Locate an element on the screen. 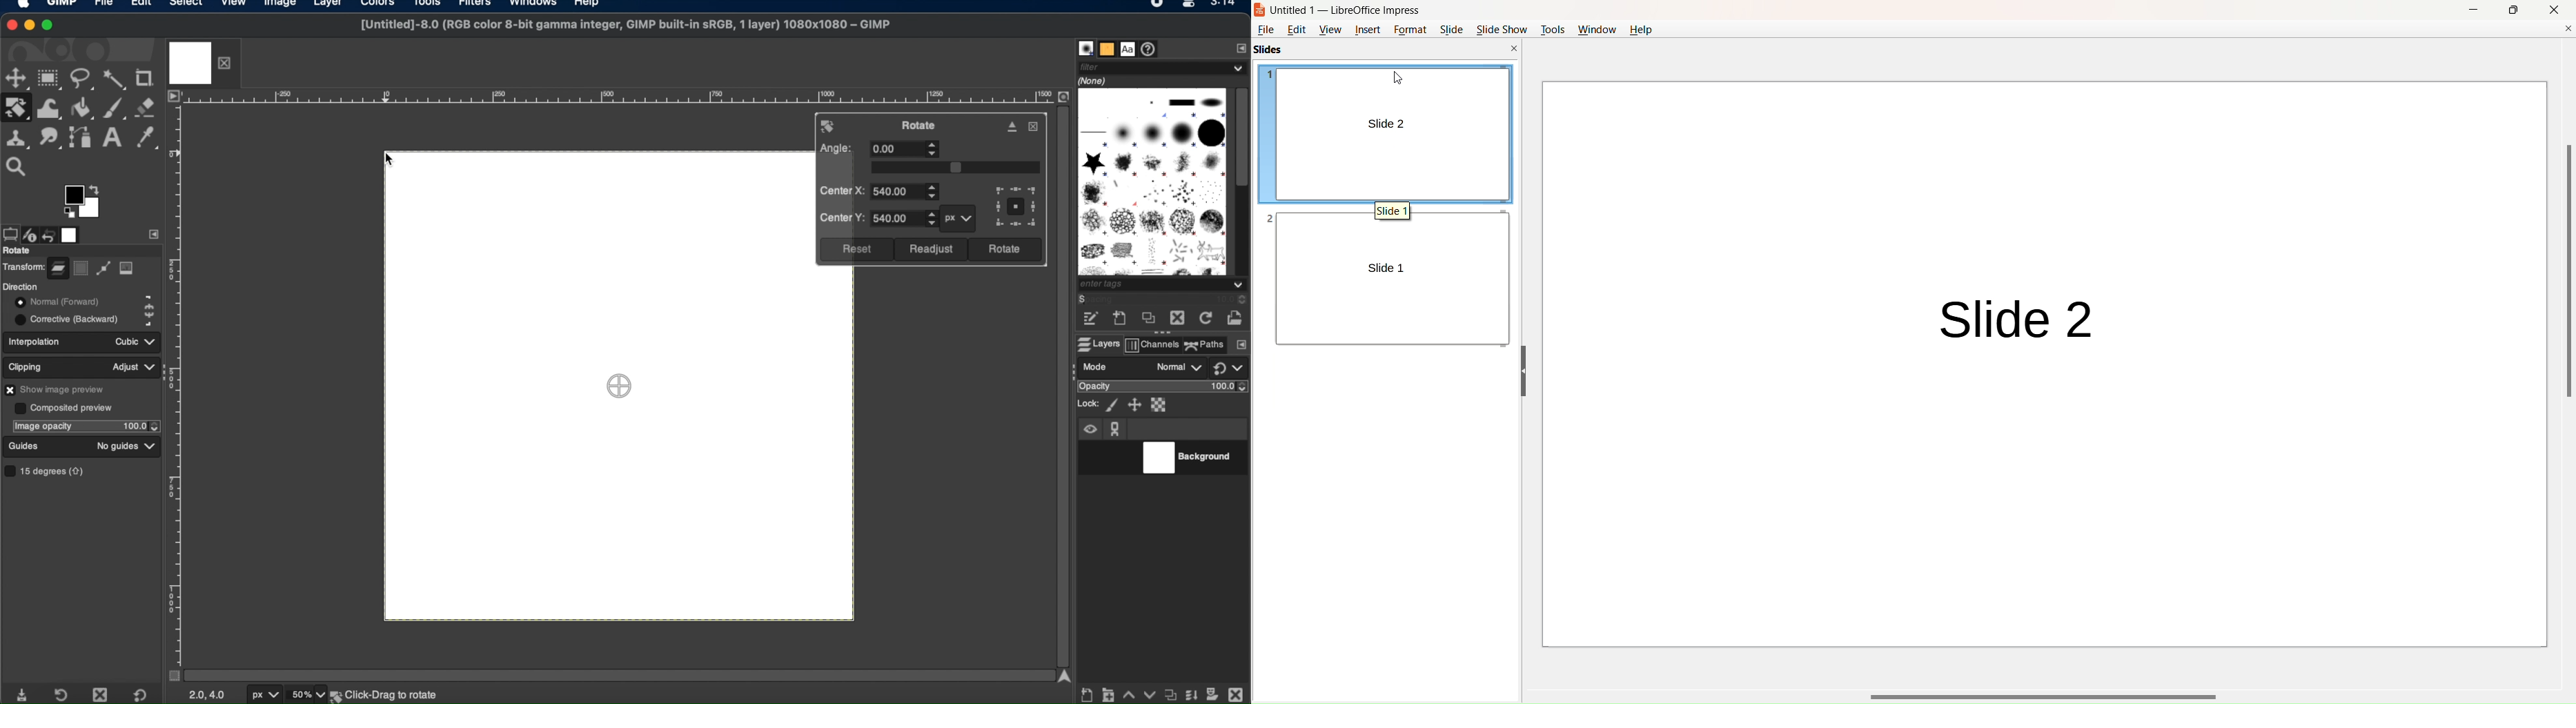 The height and width of the screenshot is (728, 2576). hide is located at coordinates (1524, 371).